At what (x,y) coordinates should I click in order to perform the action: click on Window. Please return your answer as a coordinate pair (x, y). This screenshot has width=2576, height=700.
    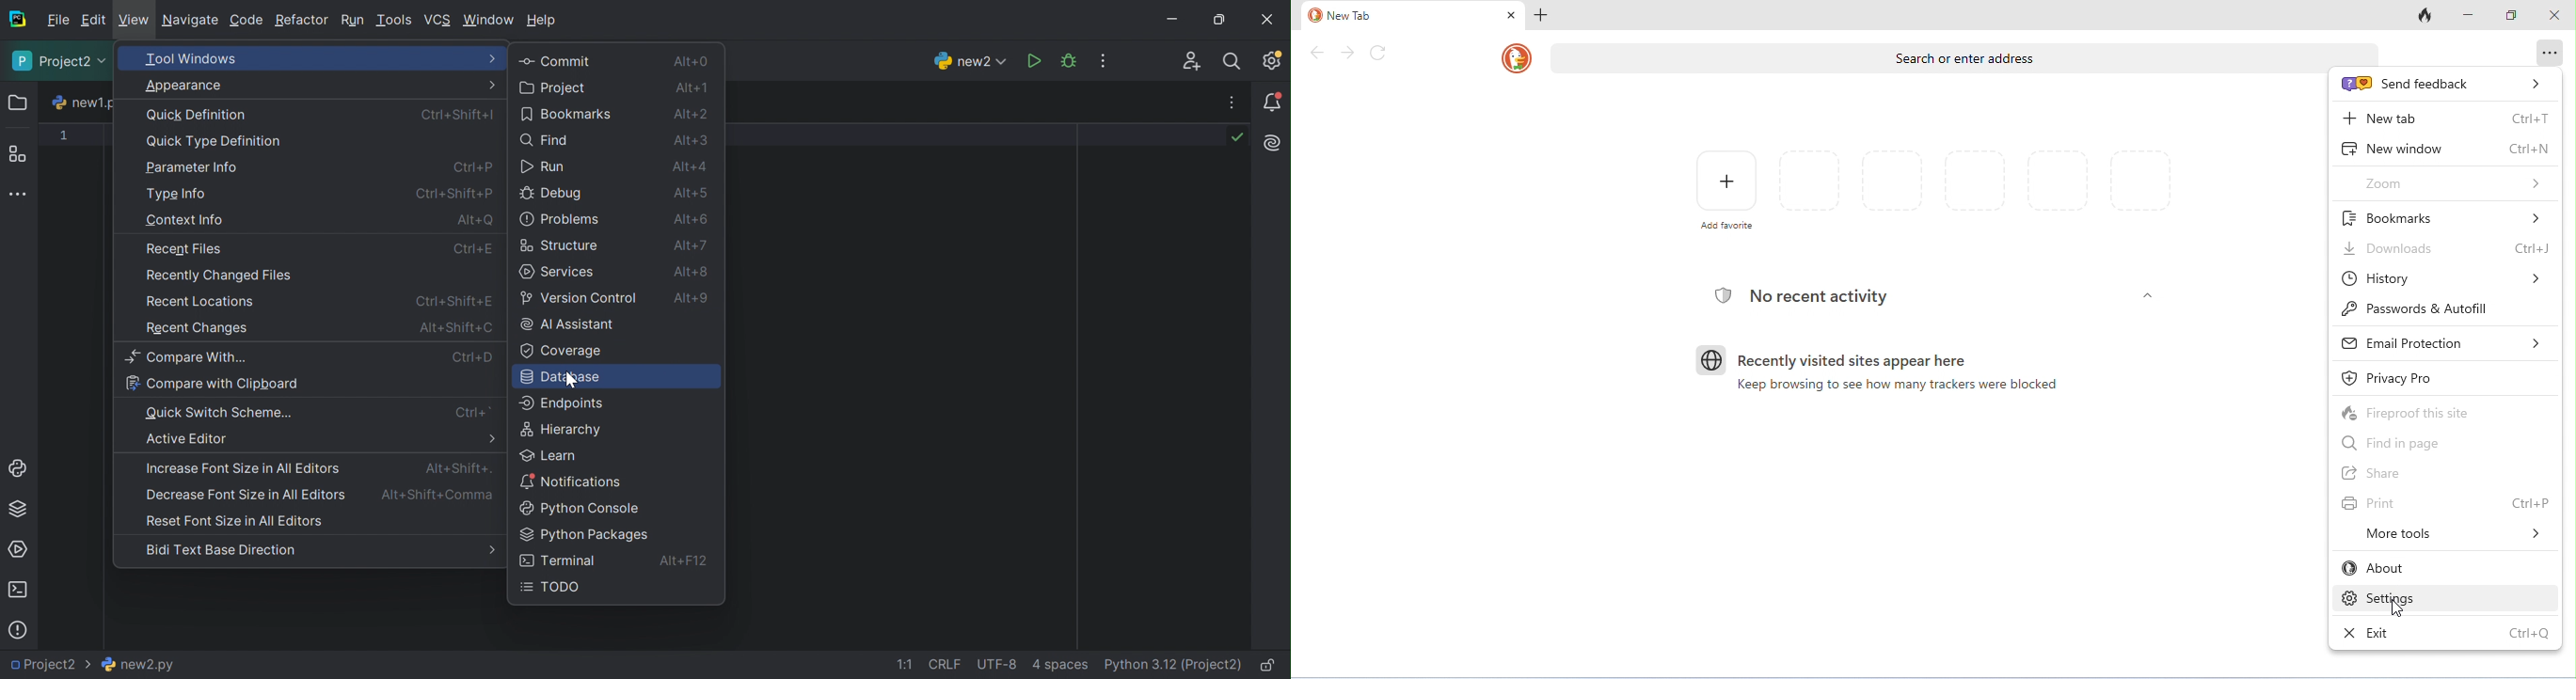
    Looking at the image, I should click on (489, 21).